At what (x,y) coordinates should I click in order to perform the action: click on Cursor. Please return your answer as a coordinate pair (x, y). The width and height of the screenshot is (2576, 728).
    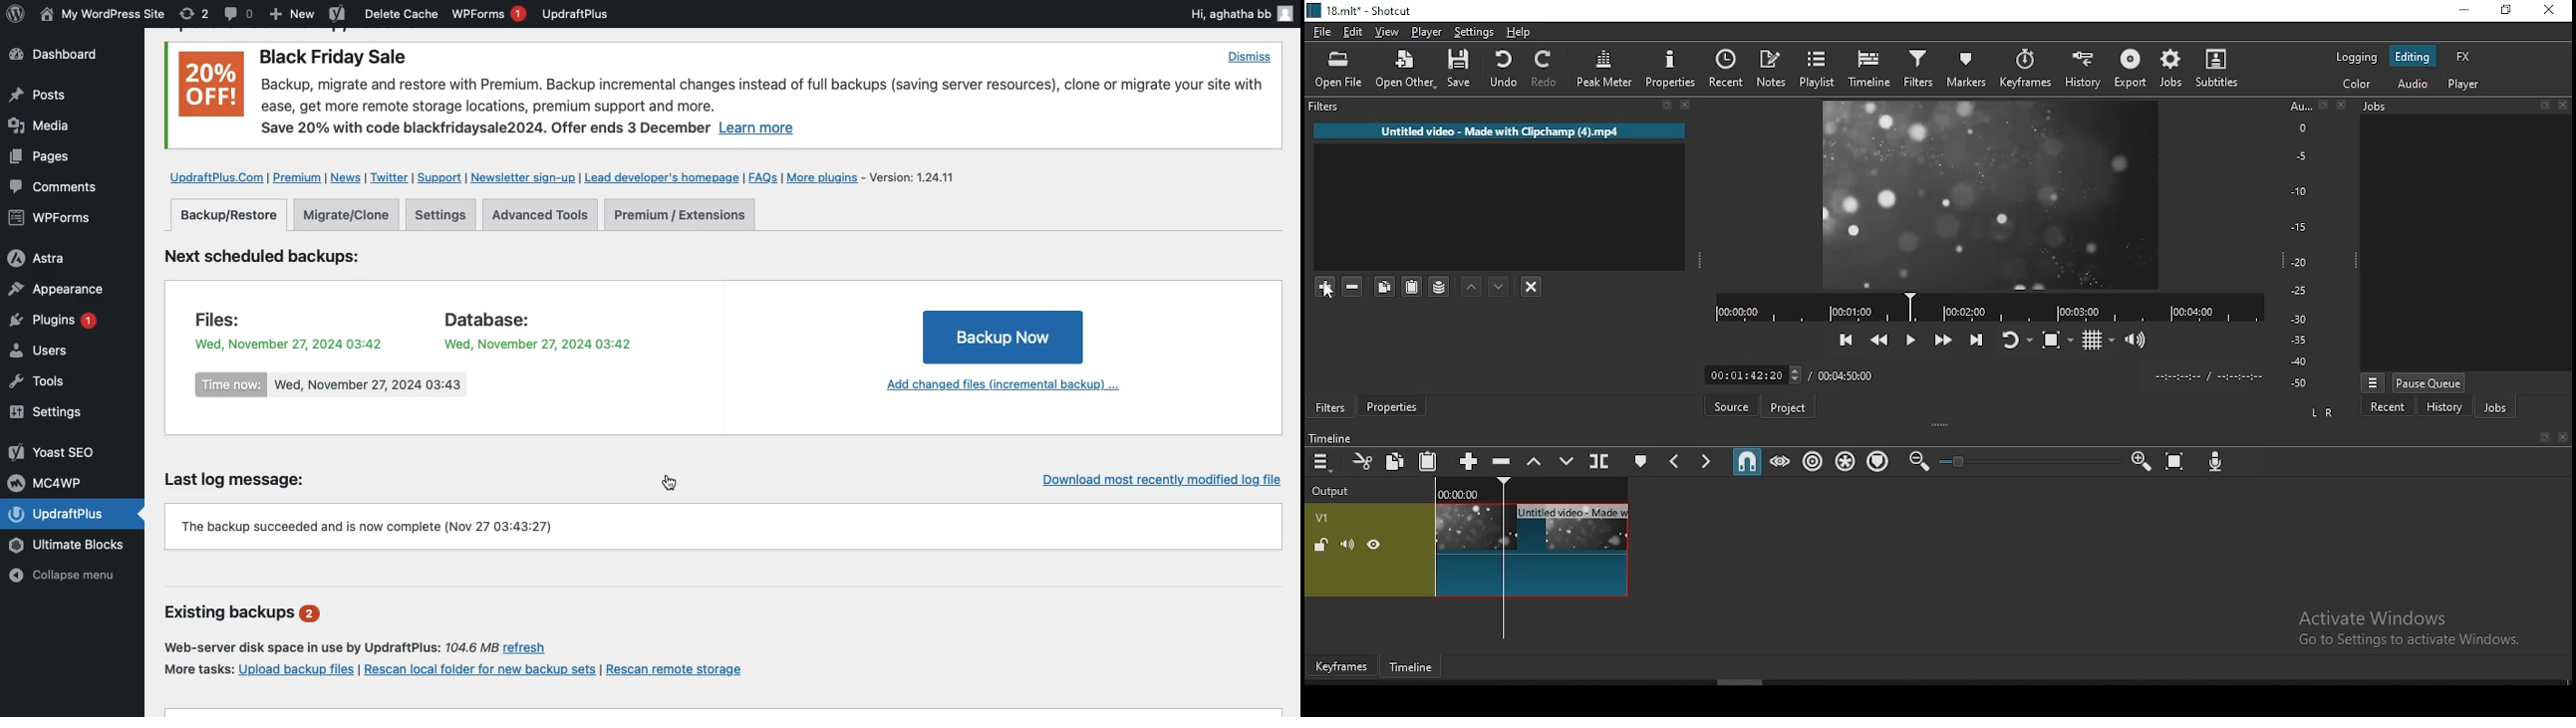
    Looking at the image, I should click on (671, 481).